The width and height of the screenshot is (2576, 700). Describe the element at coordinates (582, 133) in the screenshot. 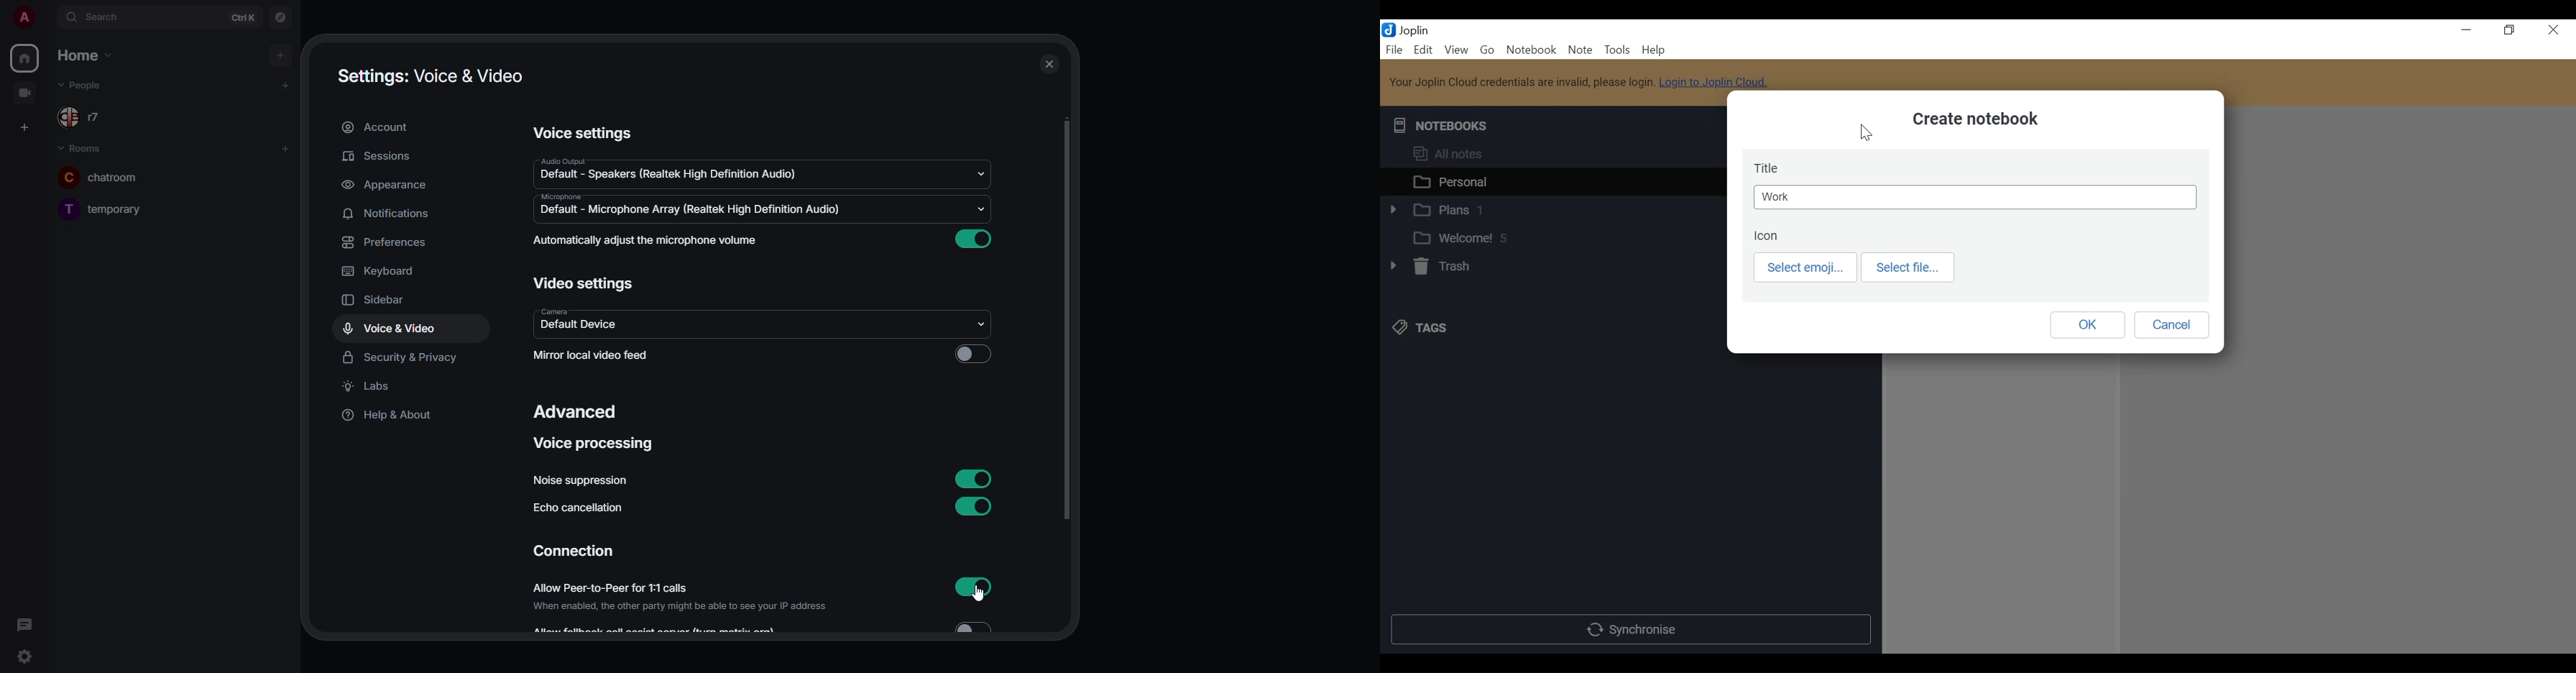

I see `voice settings` at that location.